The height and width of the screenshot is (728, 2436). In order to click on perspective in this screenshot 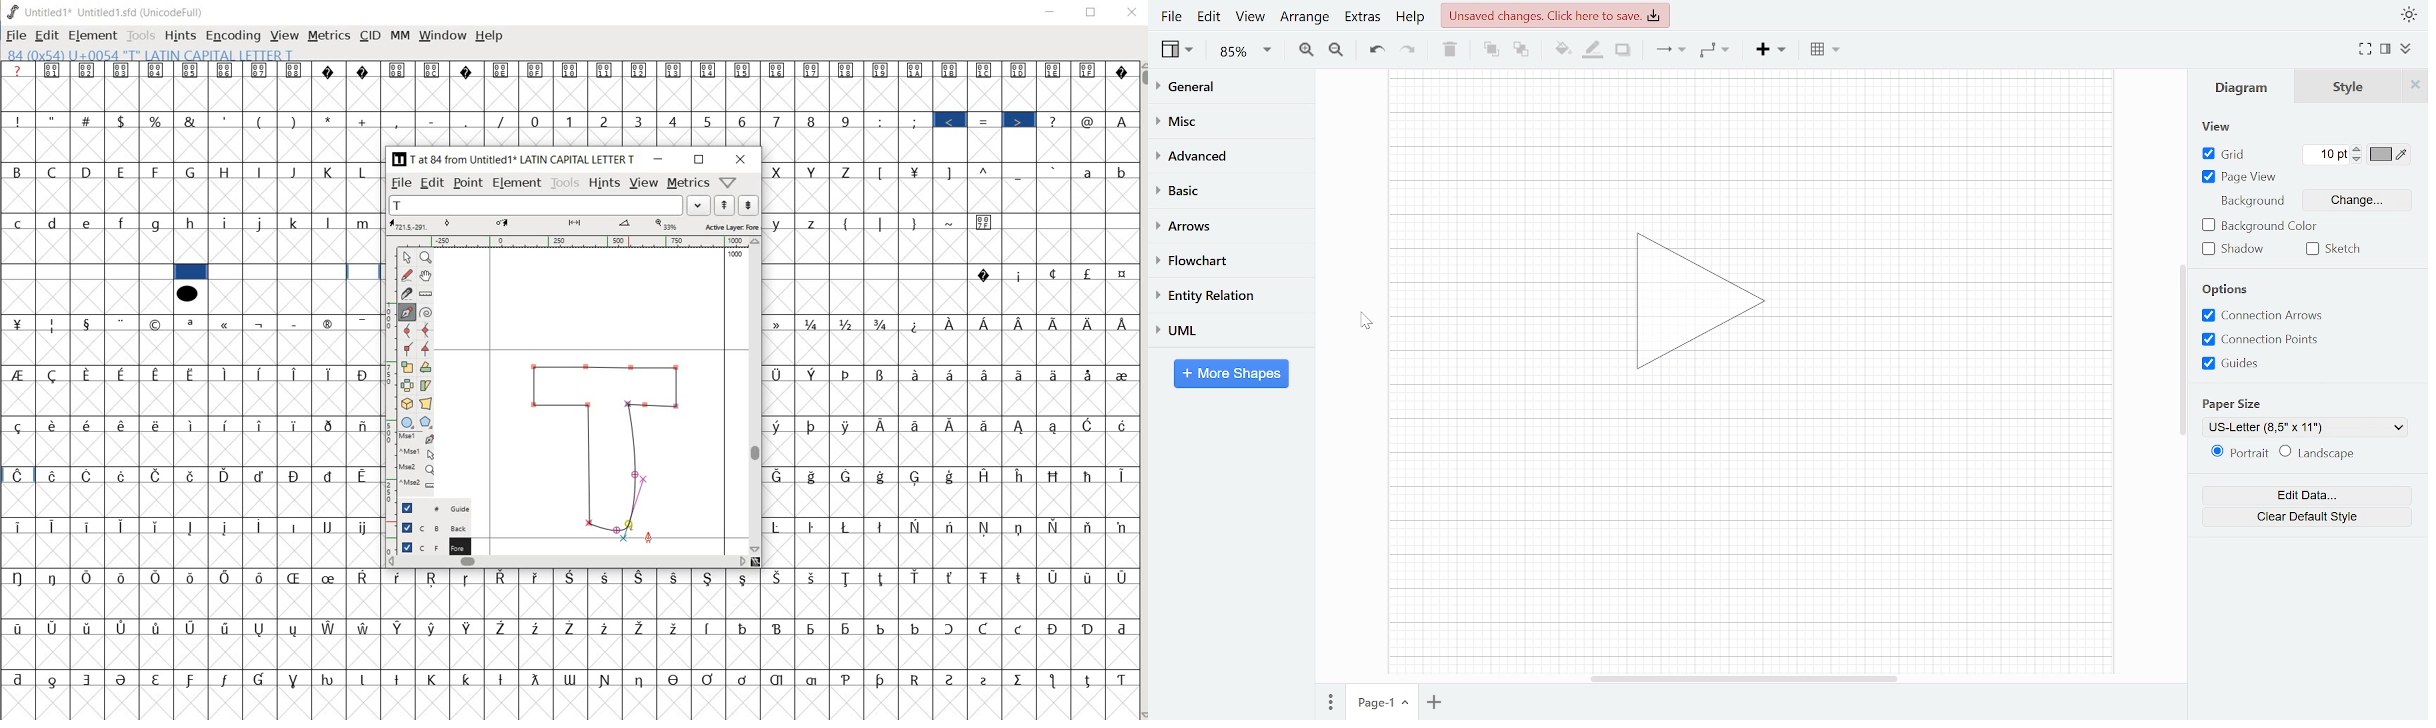, I will do `click(426, 404)`.